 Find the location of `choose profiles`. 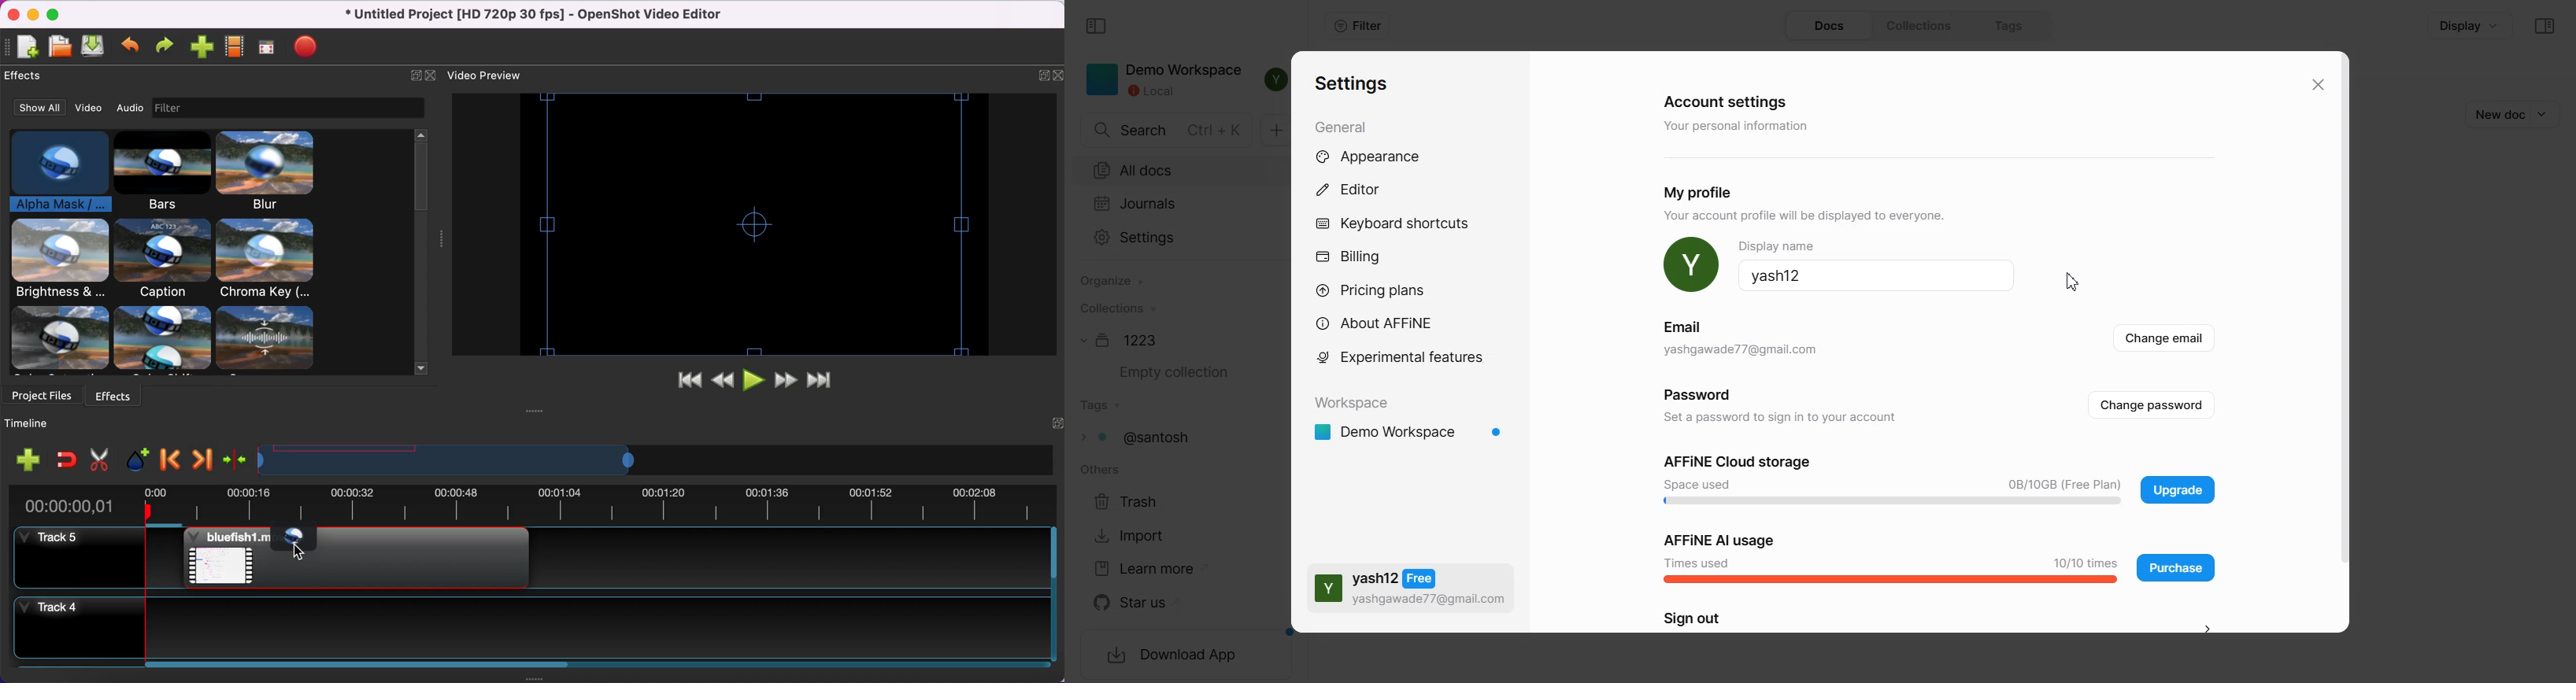

choose profiles is located at coordinates (236, 50).